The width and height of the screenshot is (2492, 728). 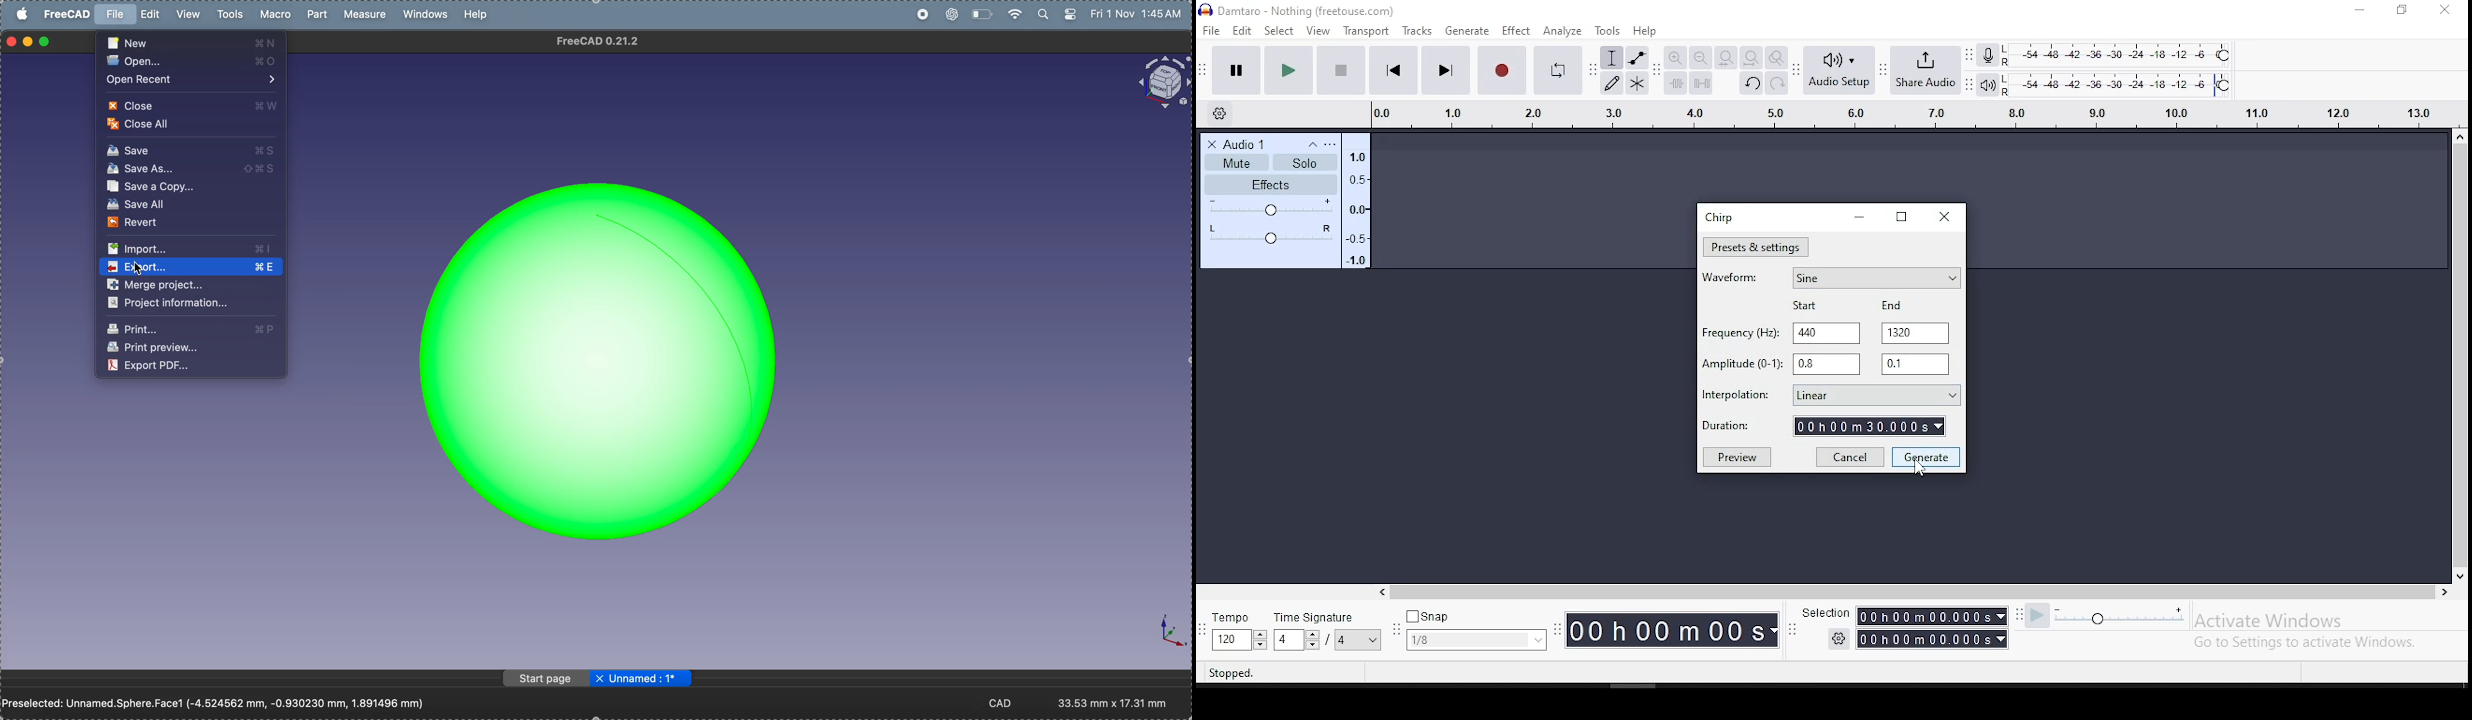 I want to click on silence audio selection, so click(x=1702, y=83).